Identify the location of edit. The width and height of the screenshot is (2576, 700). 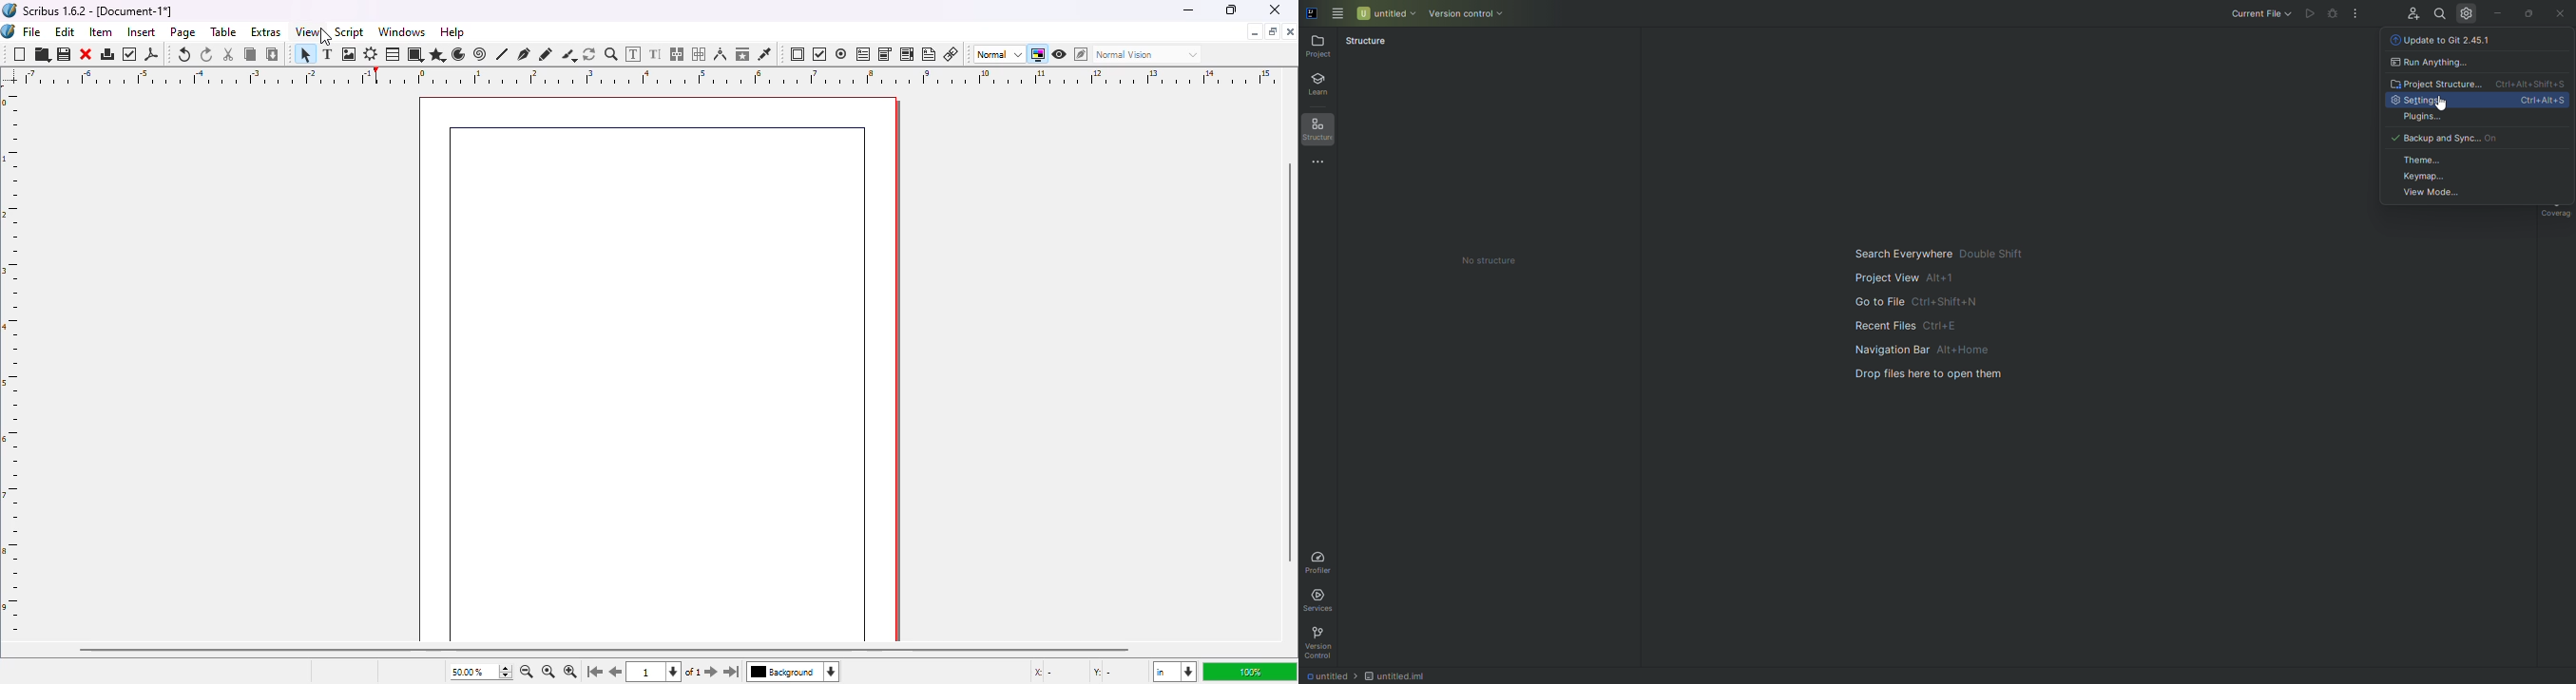
(65, 31).